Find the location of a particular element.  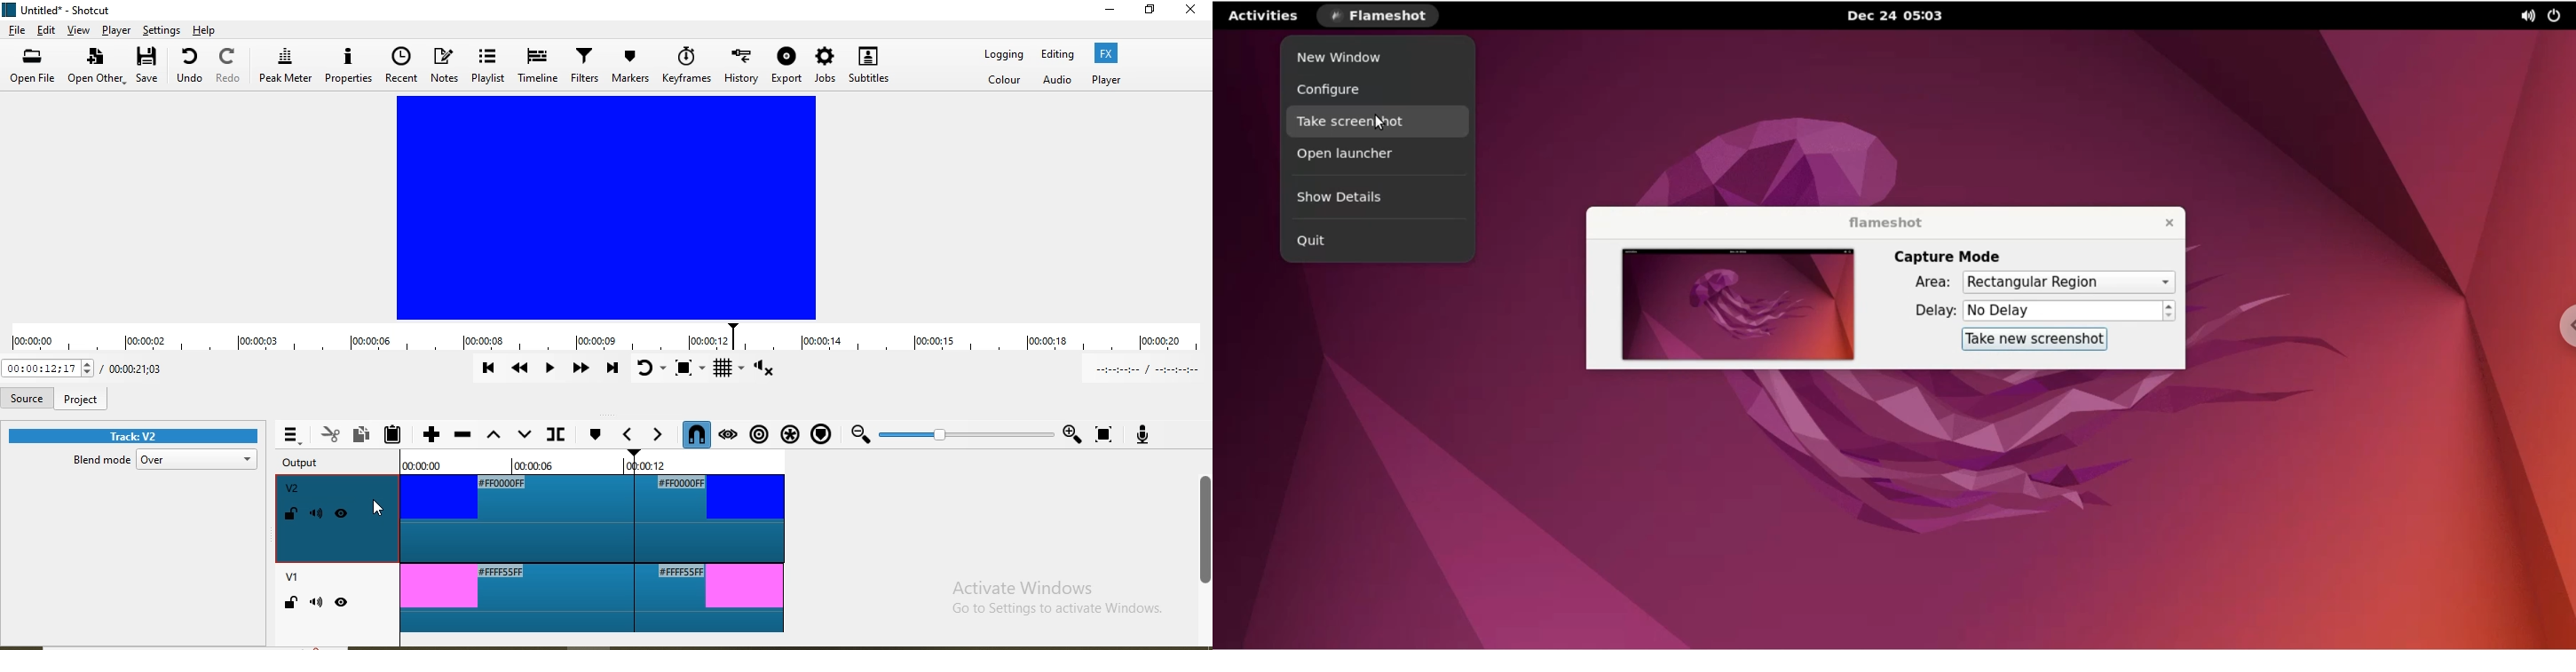

Time markers is located at coordinates (593, 464).